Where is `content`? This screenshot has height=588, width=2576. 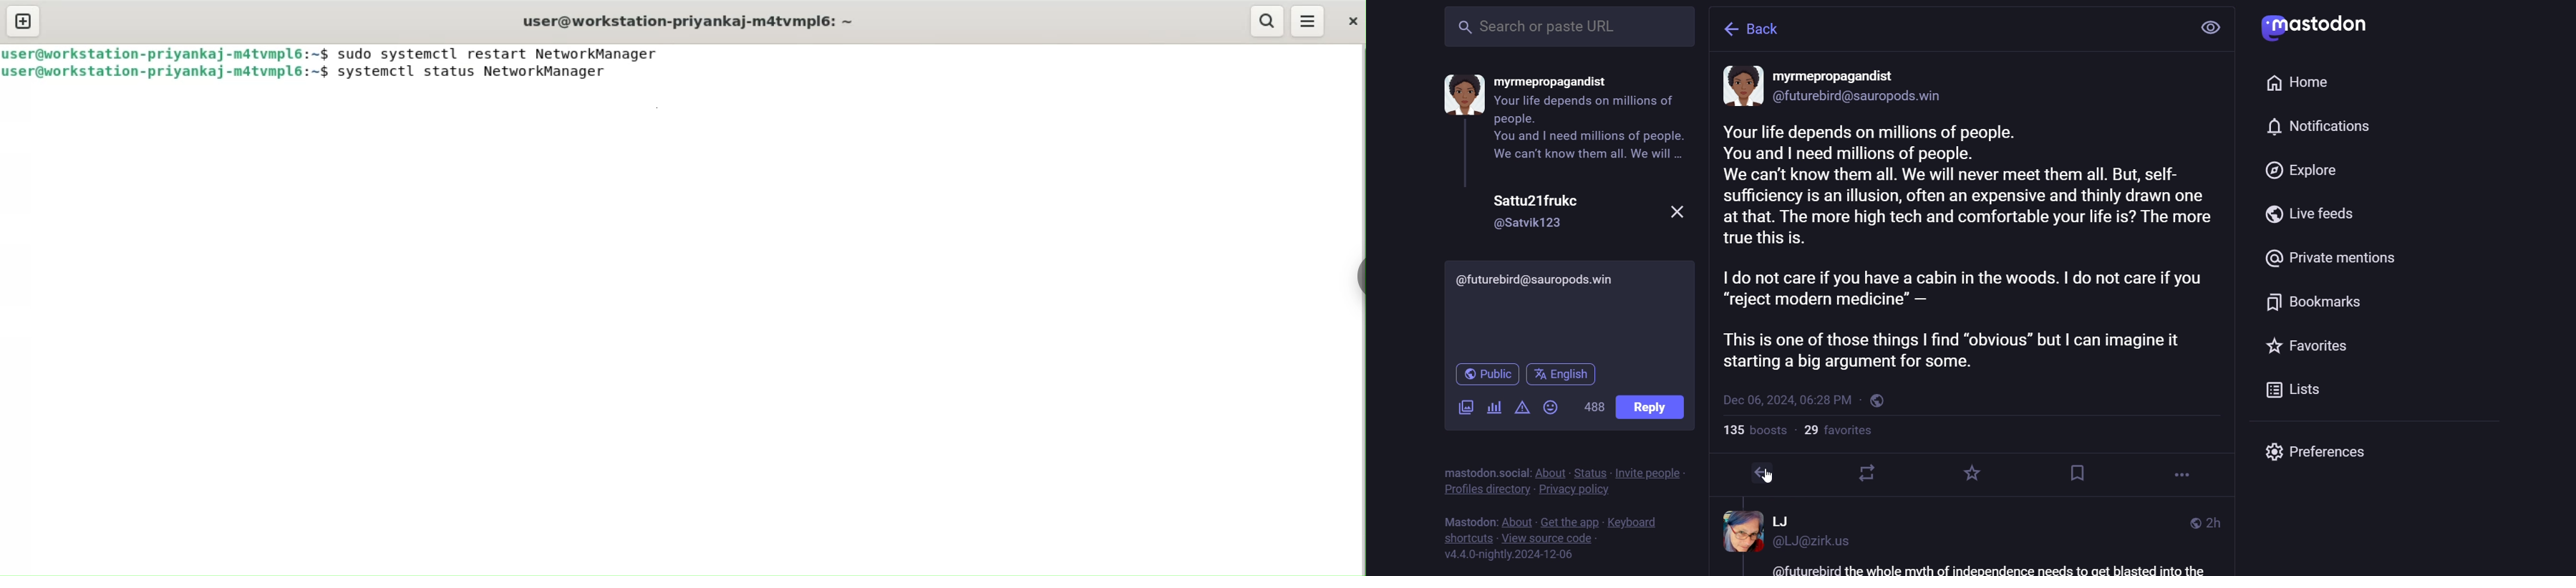 content is located at coordinates (1593, 128).